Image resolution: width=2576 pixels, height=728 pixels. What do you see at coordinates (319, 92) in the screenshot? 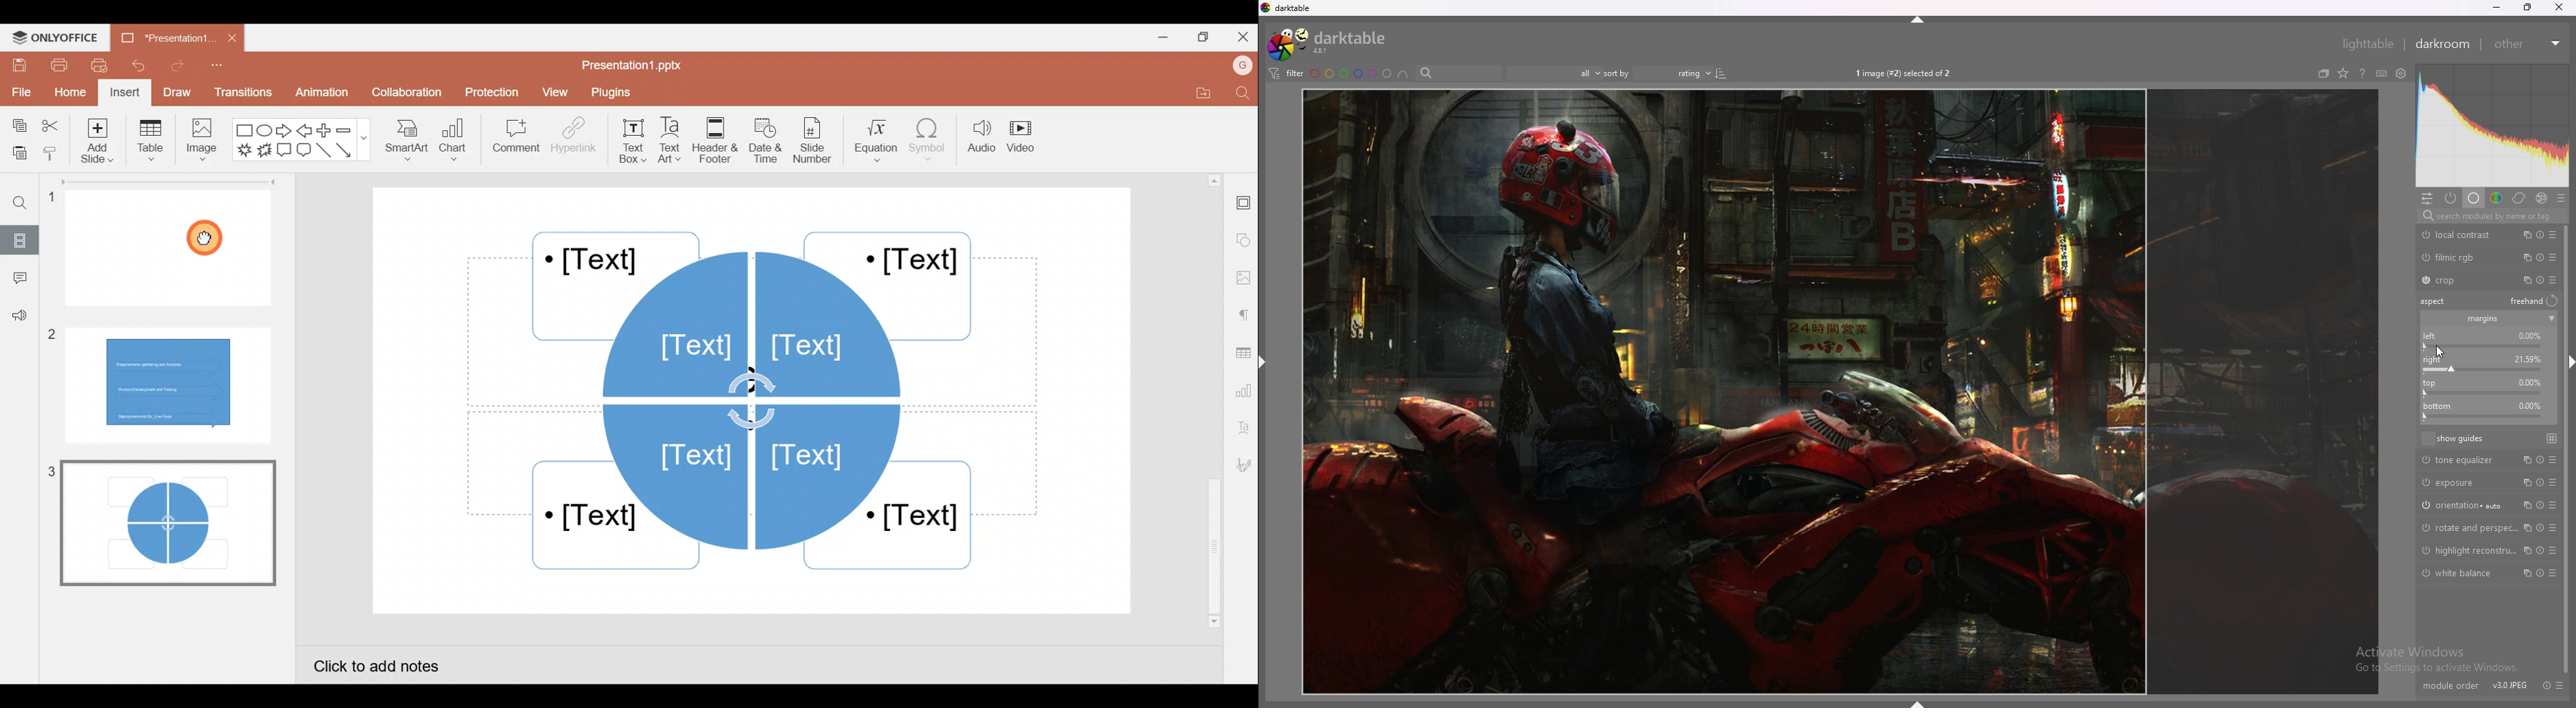
I see `Animation` at bounding box center [319, 92].